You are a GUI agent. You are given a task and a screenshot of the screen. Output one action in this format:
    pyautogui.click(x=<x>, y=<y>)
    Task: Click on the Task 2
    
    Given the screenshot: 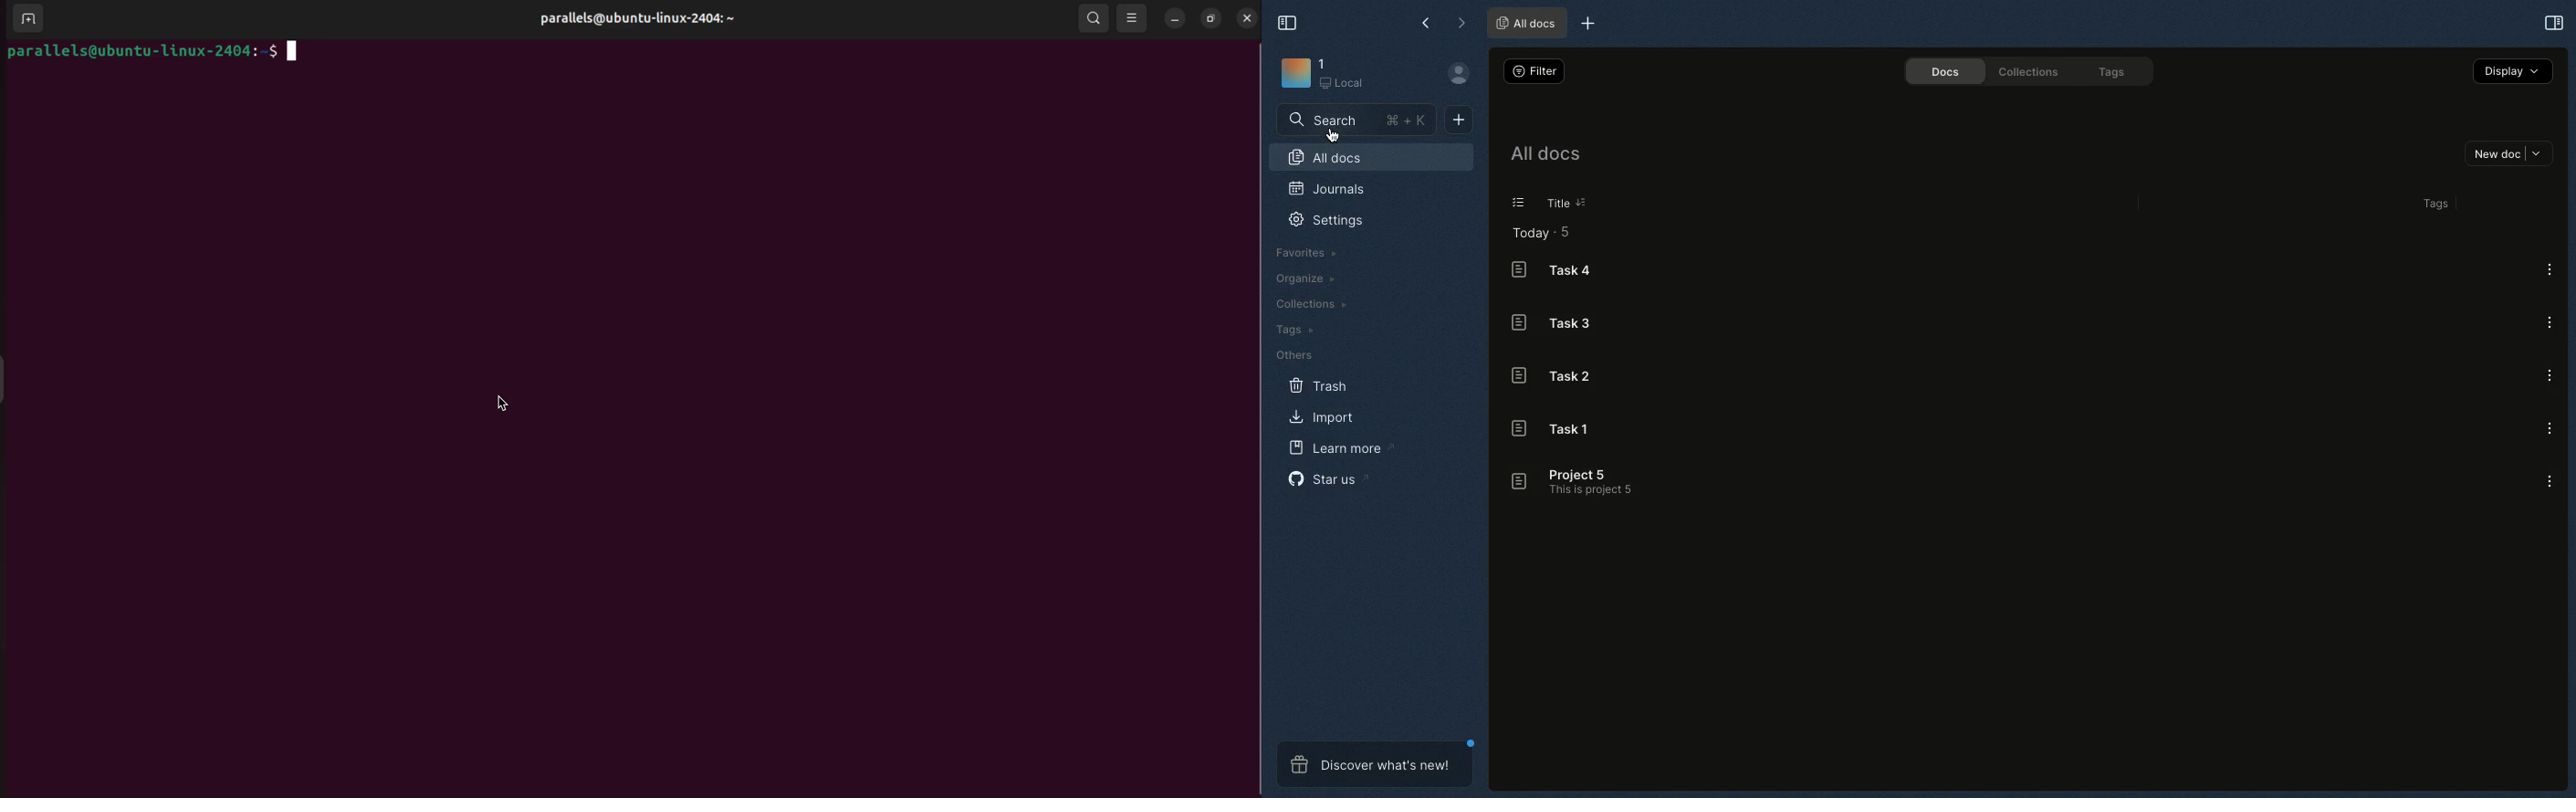 What is the action you would take?
    pyautogui.click(x=1549, y=375)
    